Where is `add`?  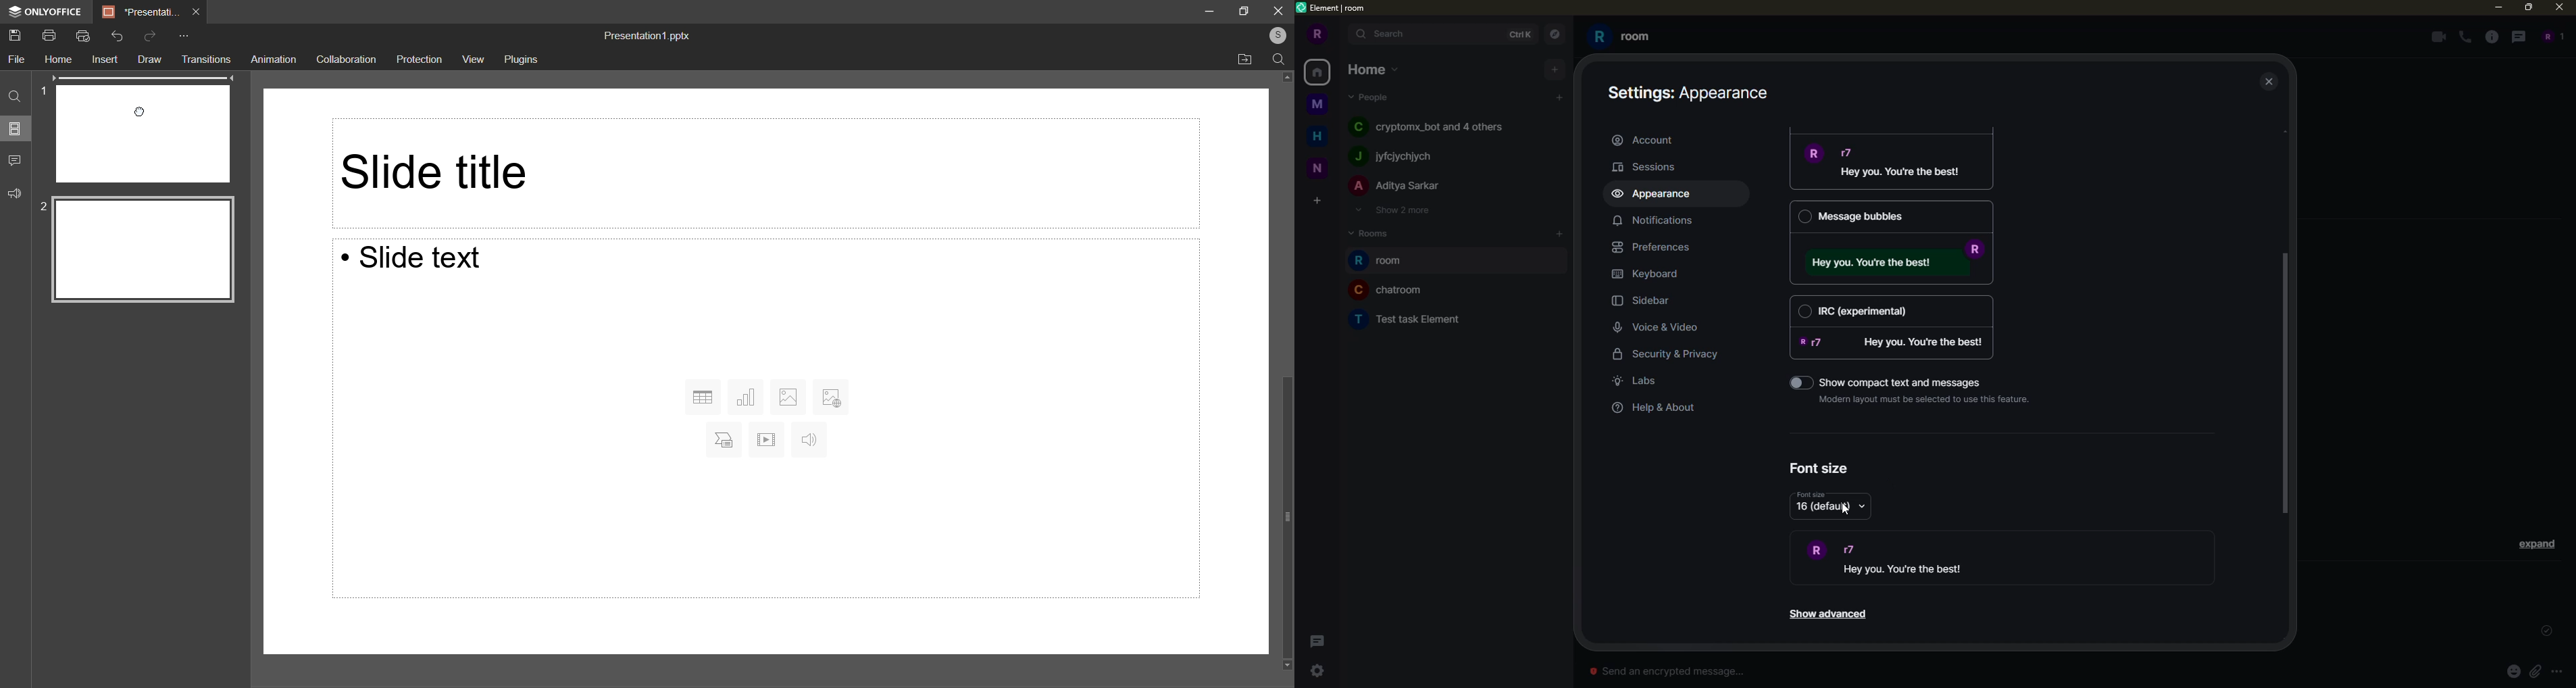
add is located at coordinates (1555, 68).